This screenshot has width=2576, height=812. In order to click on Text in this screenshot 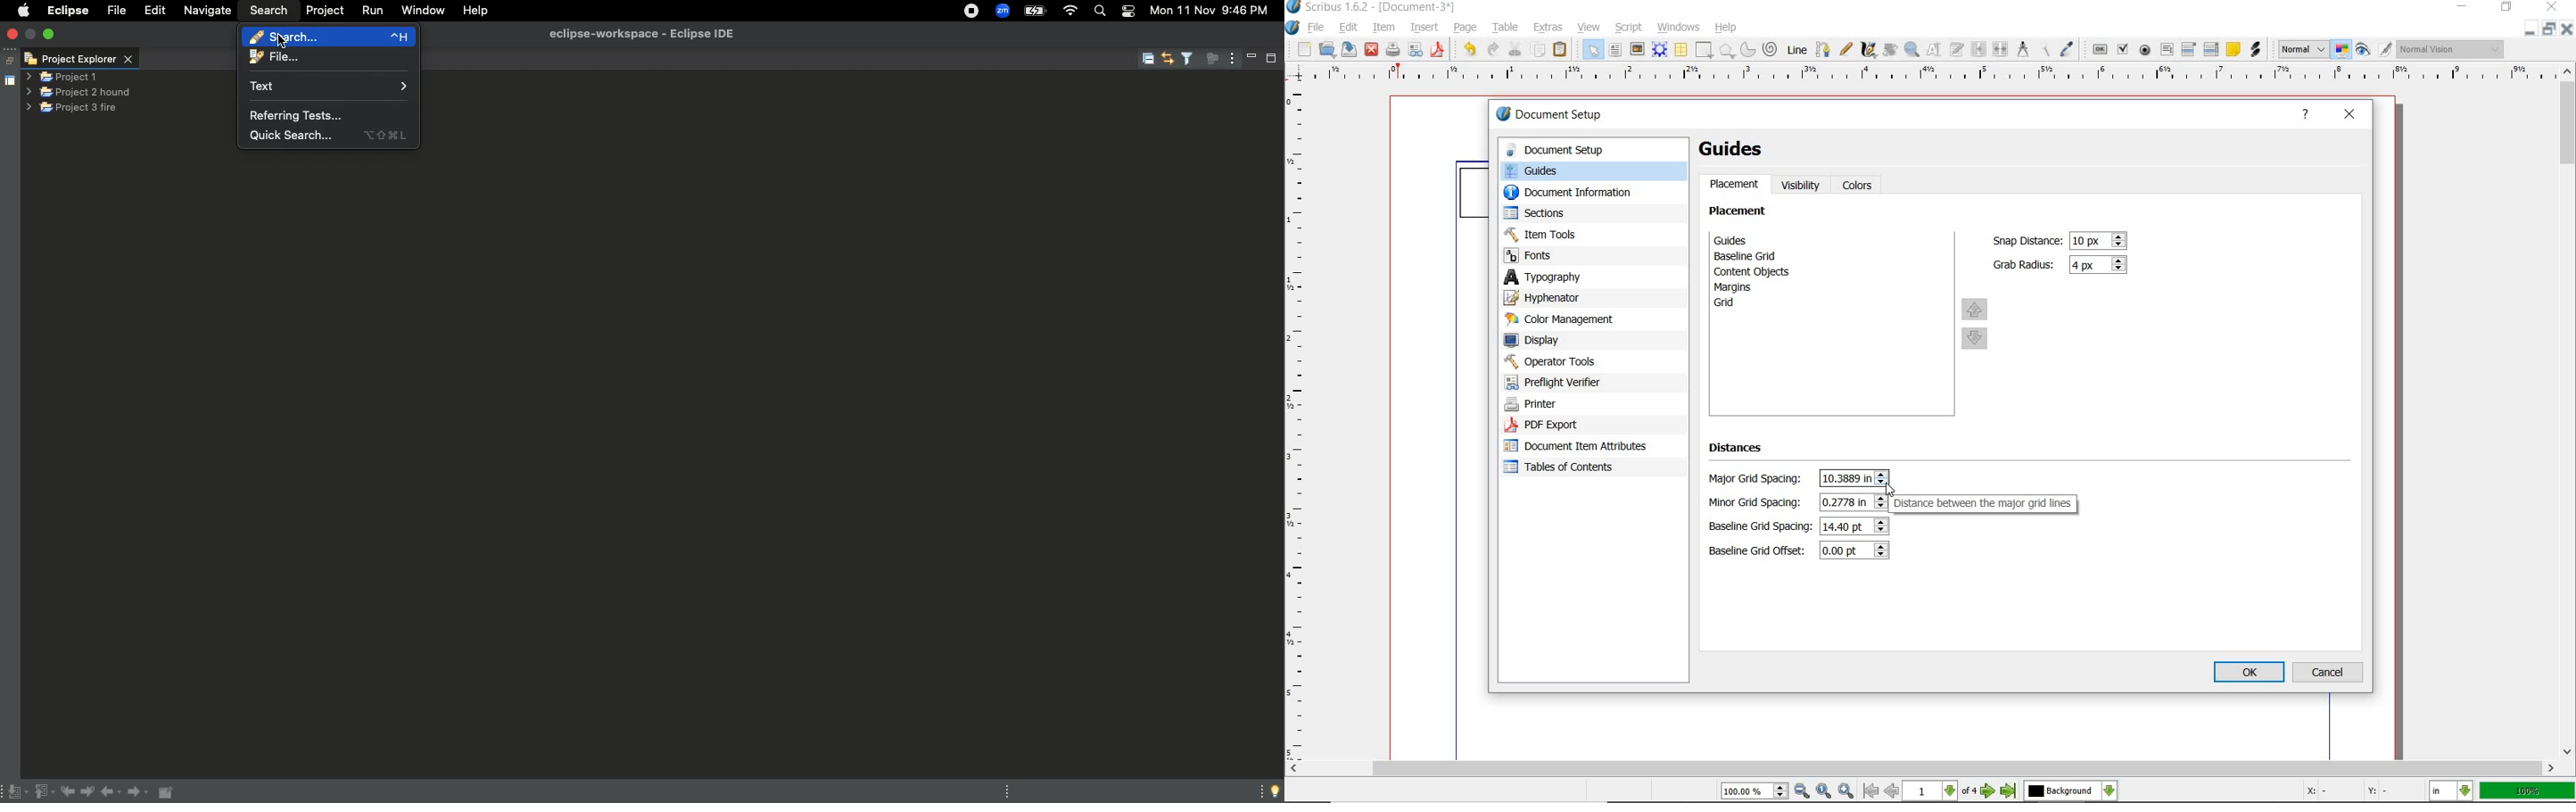, I will do `click(334, 86)`.